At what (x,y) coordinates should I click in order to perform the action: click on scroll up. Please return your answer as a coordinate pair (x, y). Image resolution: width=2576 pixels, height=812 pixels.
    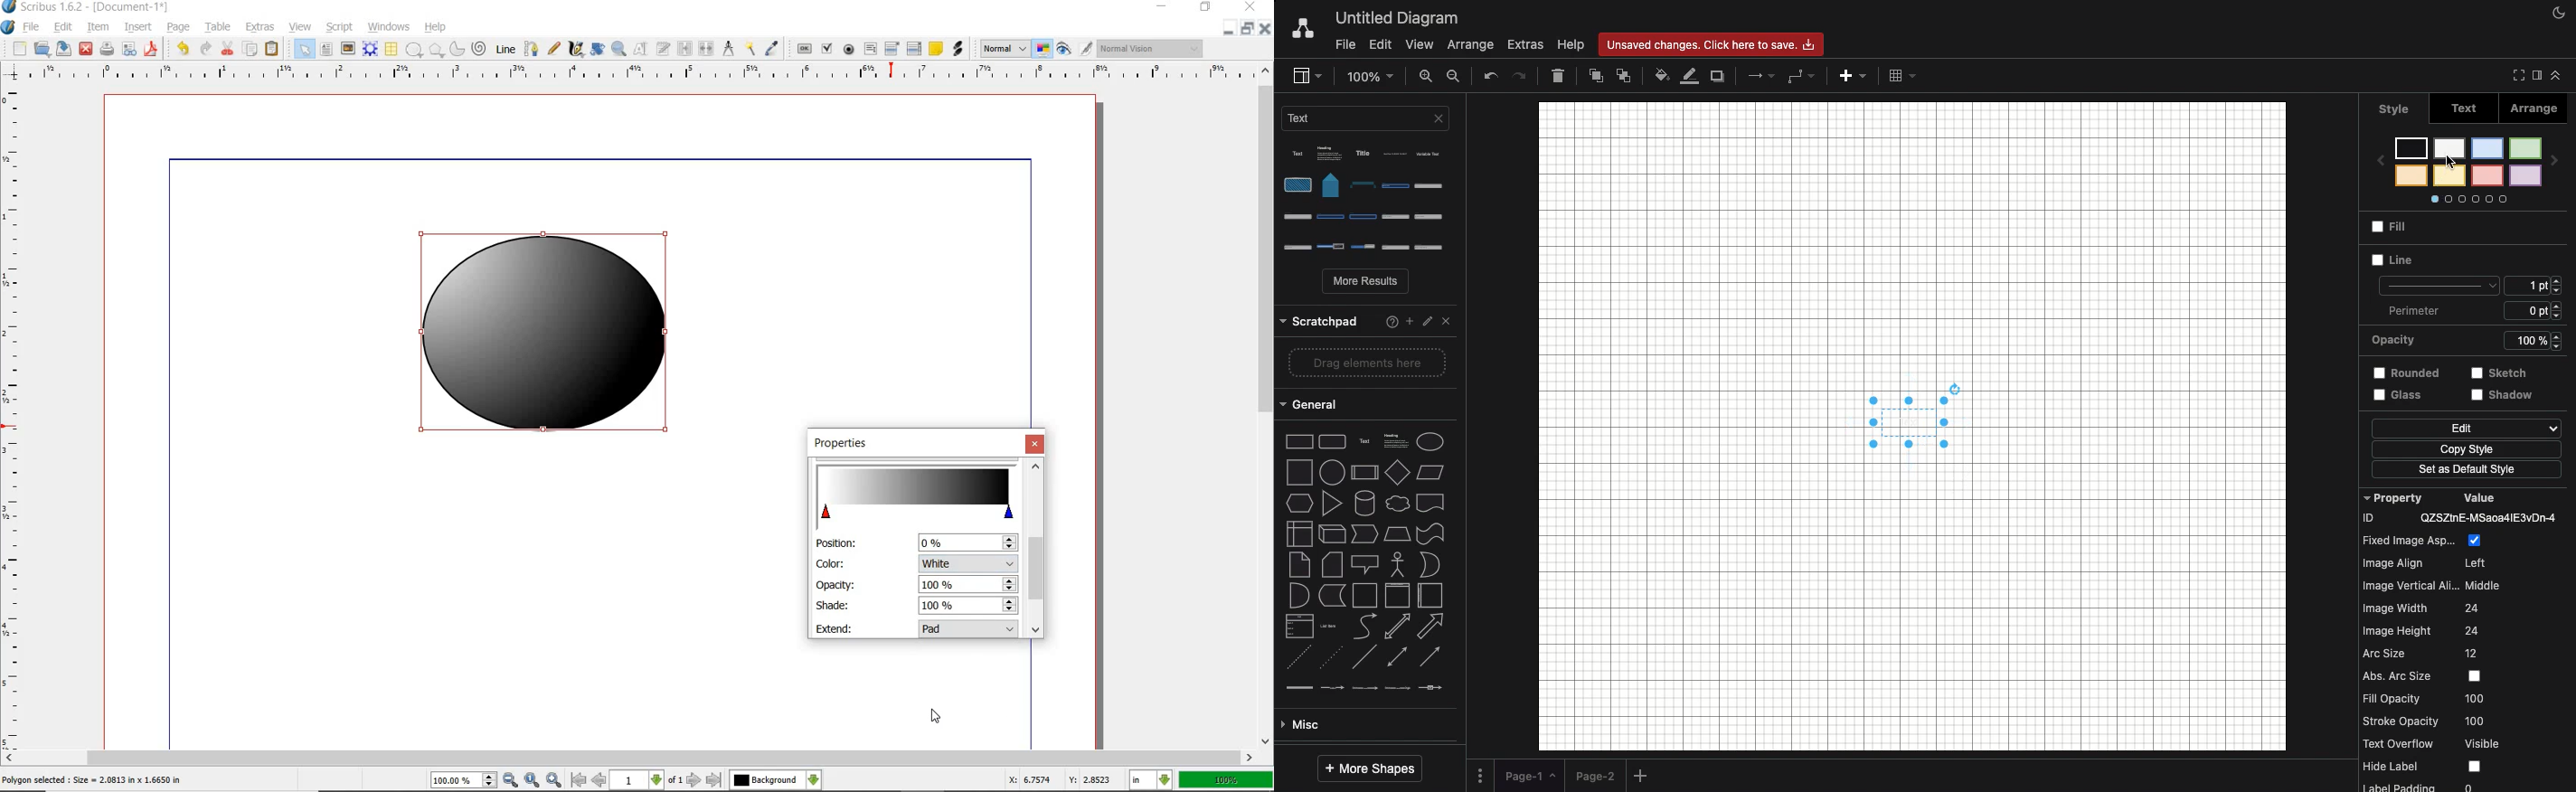
    Looking at the image, I should click on (1036, 466).